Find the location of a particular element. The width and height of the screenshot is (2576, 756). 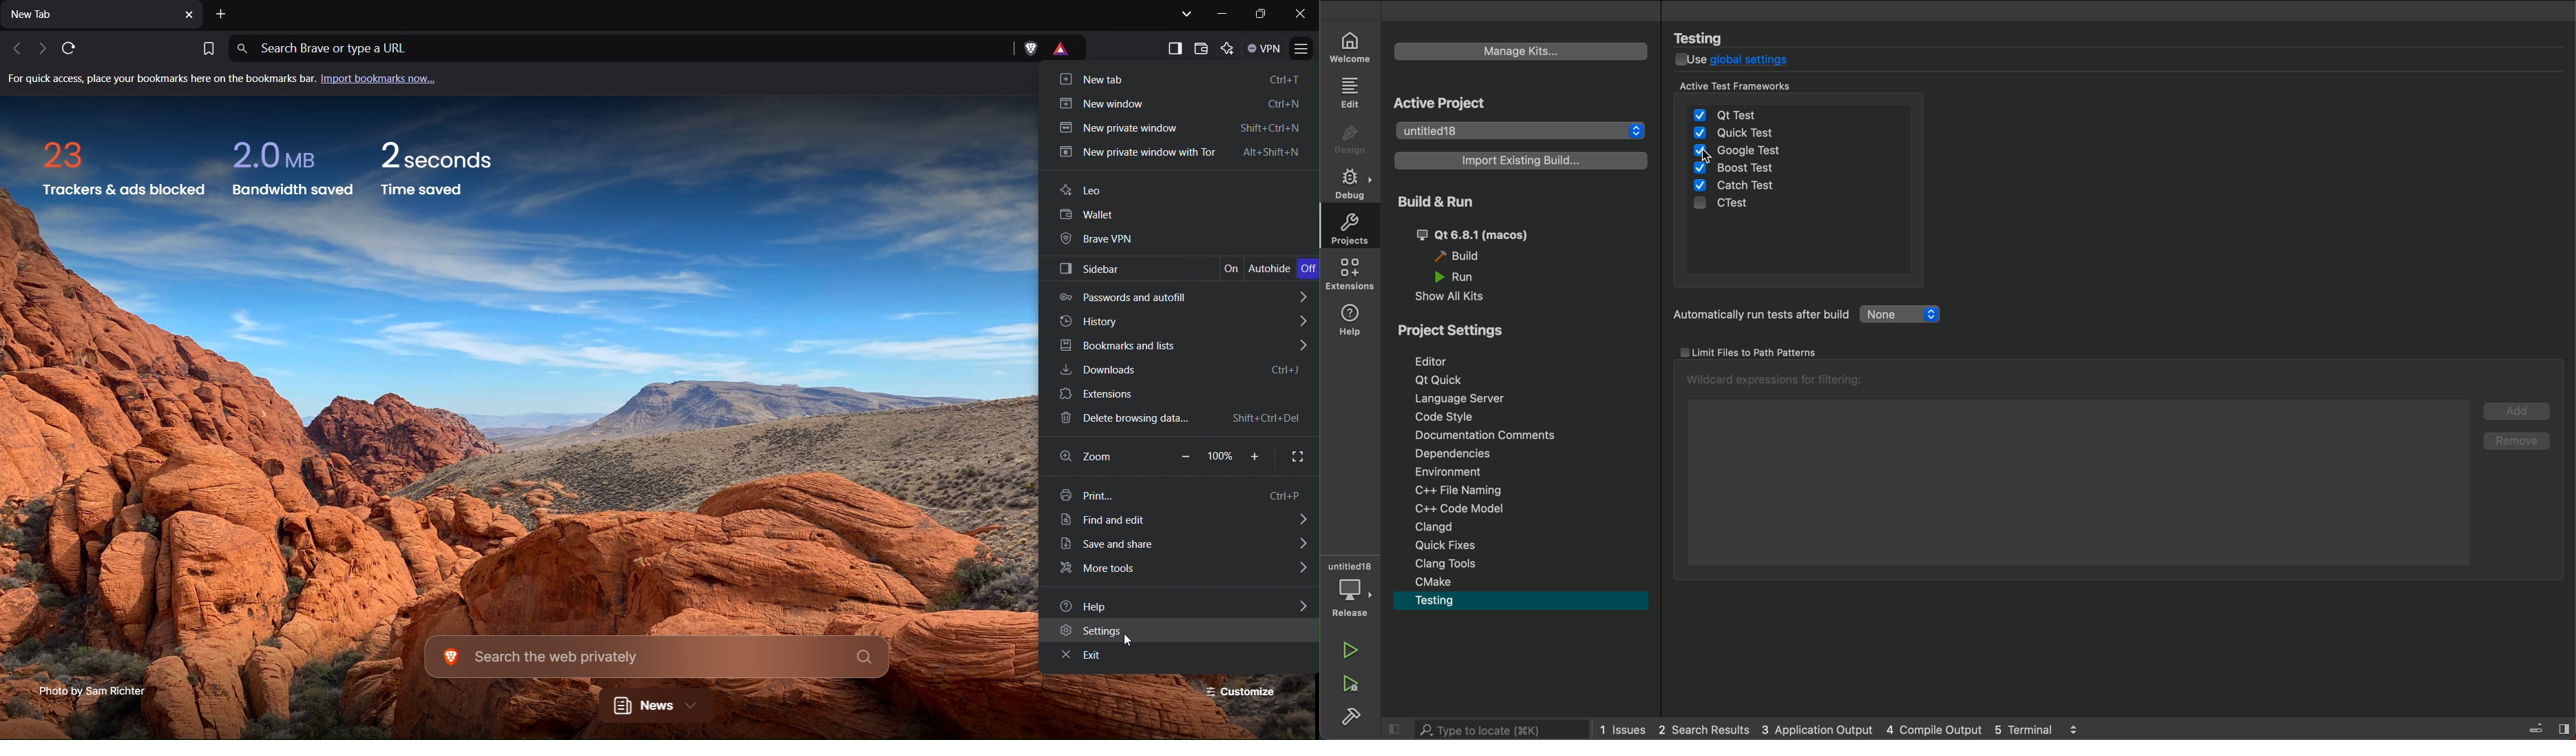

Downloads is located at coordinates (1180, 373).